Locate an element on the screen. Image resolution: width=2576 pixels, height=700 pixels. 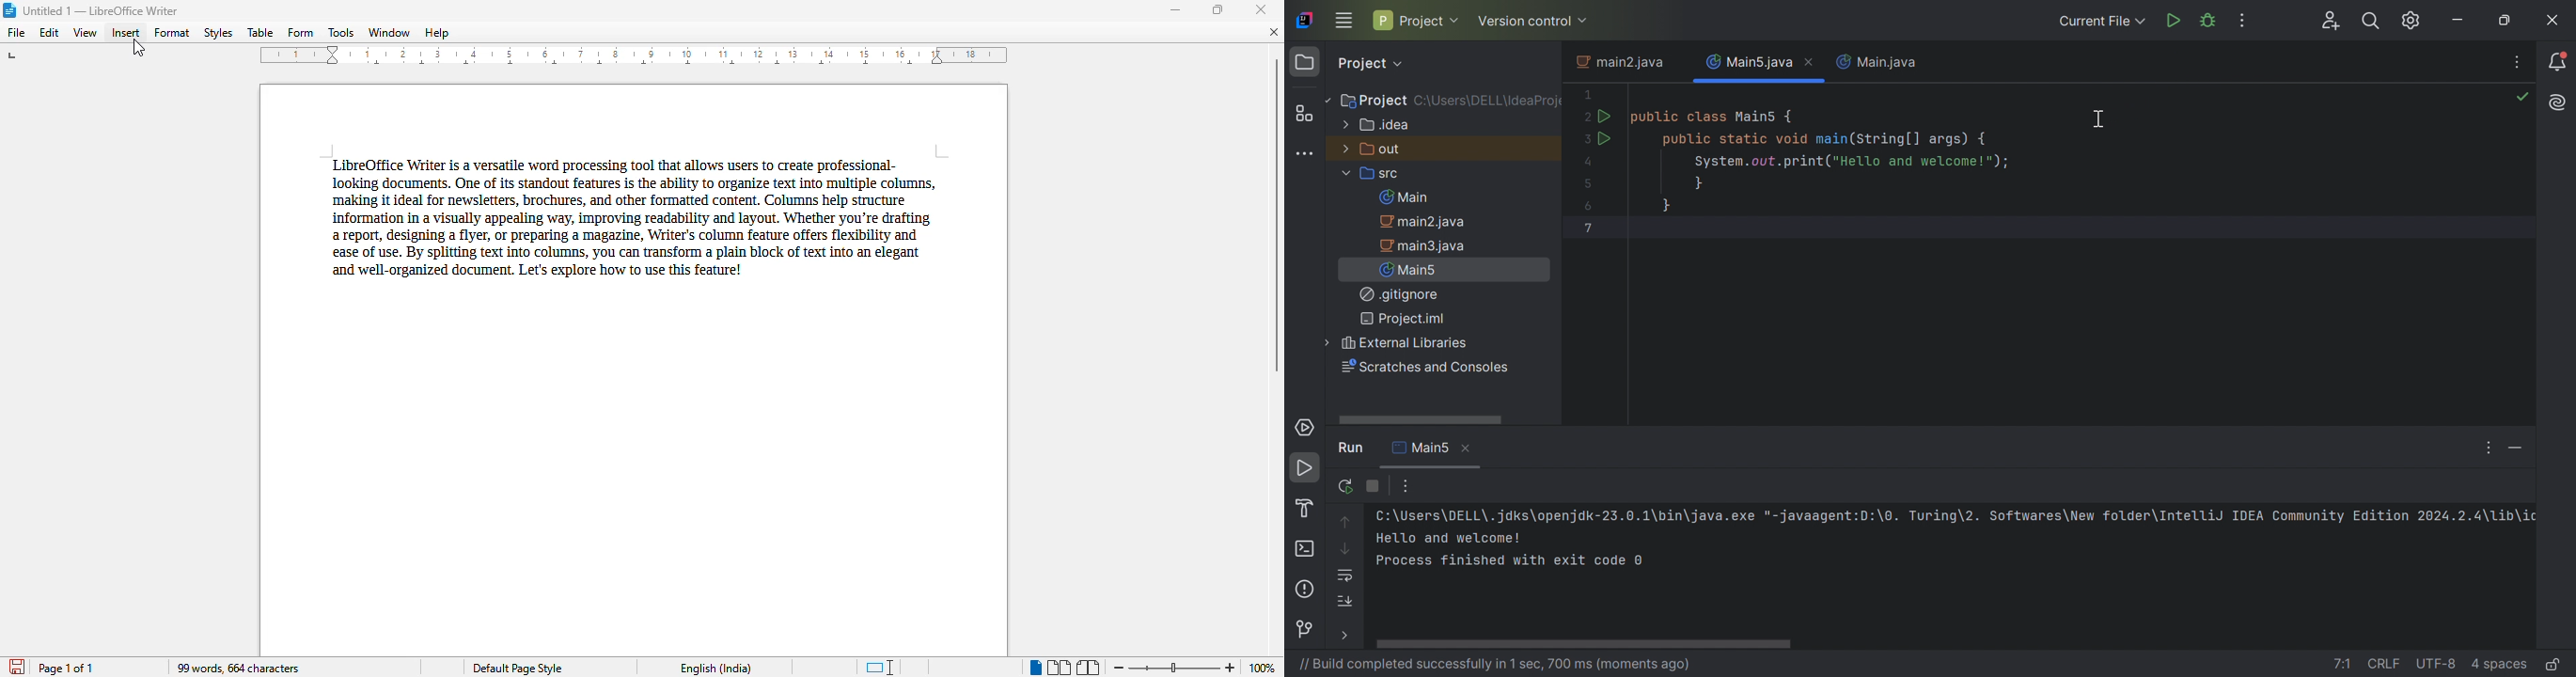
main2.java is located at coordinates (1618, 61).